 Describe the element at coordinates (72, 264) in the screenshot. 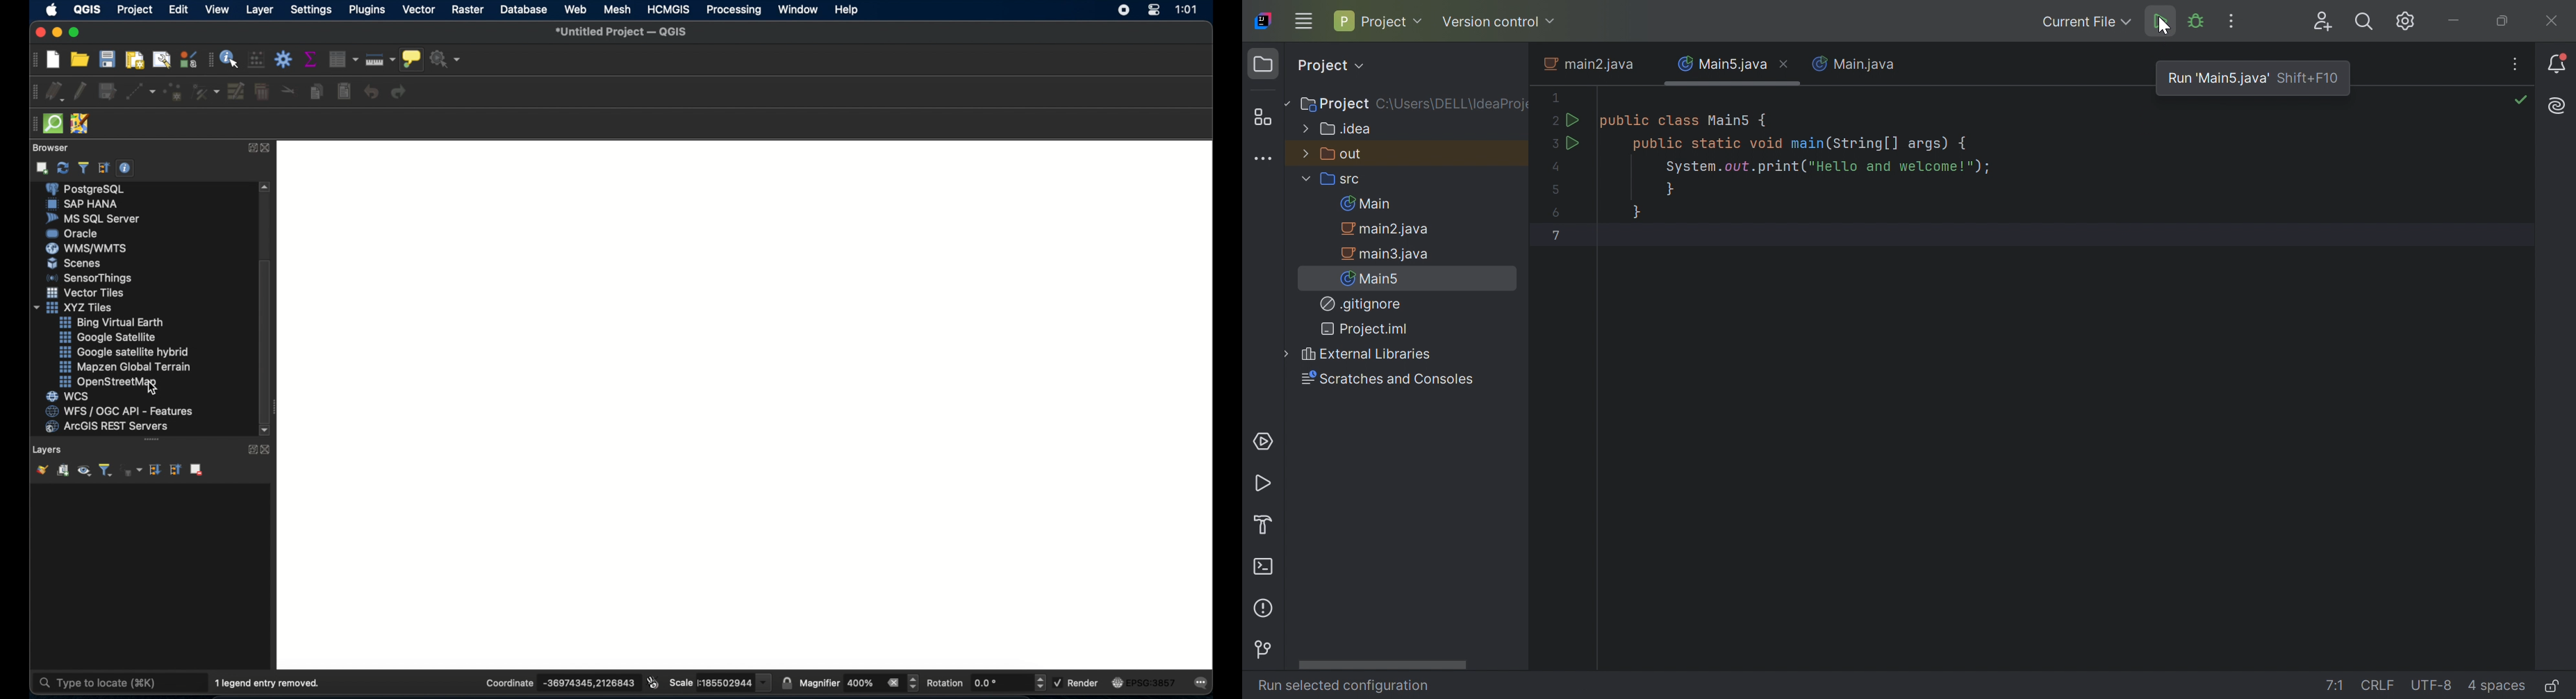

I see `scenes` at that location.